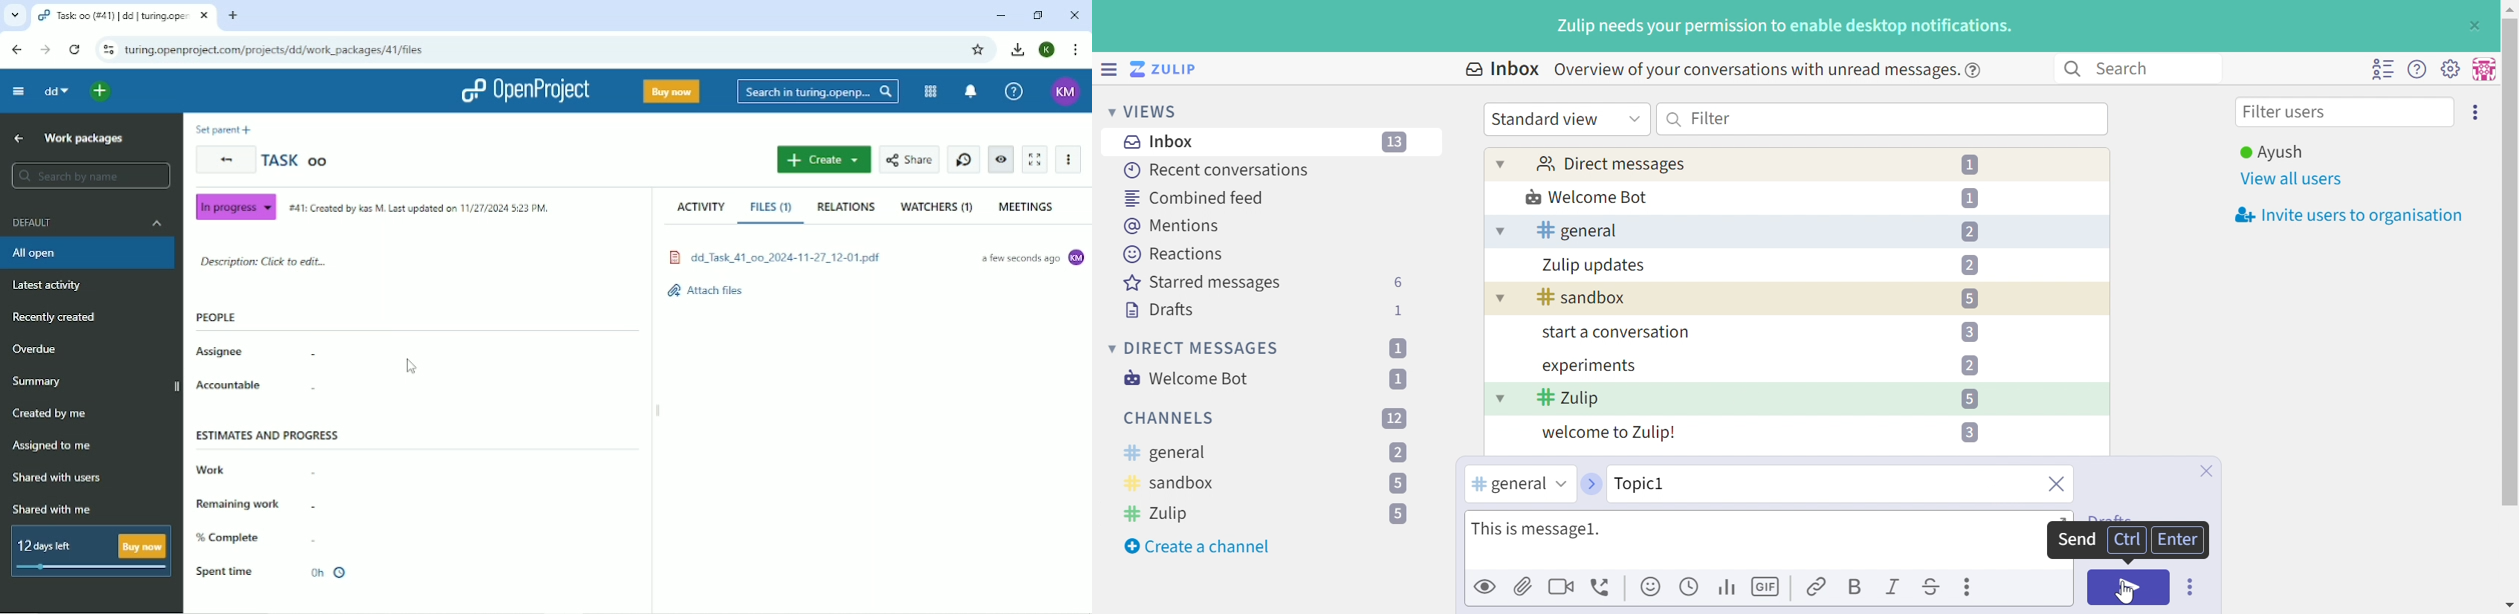  Describe the element at coordinates (1218, 169) in the screenshot. I see `Recent conversations` at that location.